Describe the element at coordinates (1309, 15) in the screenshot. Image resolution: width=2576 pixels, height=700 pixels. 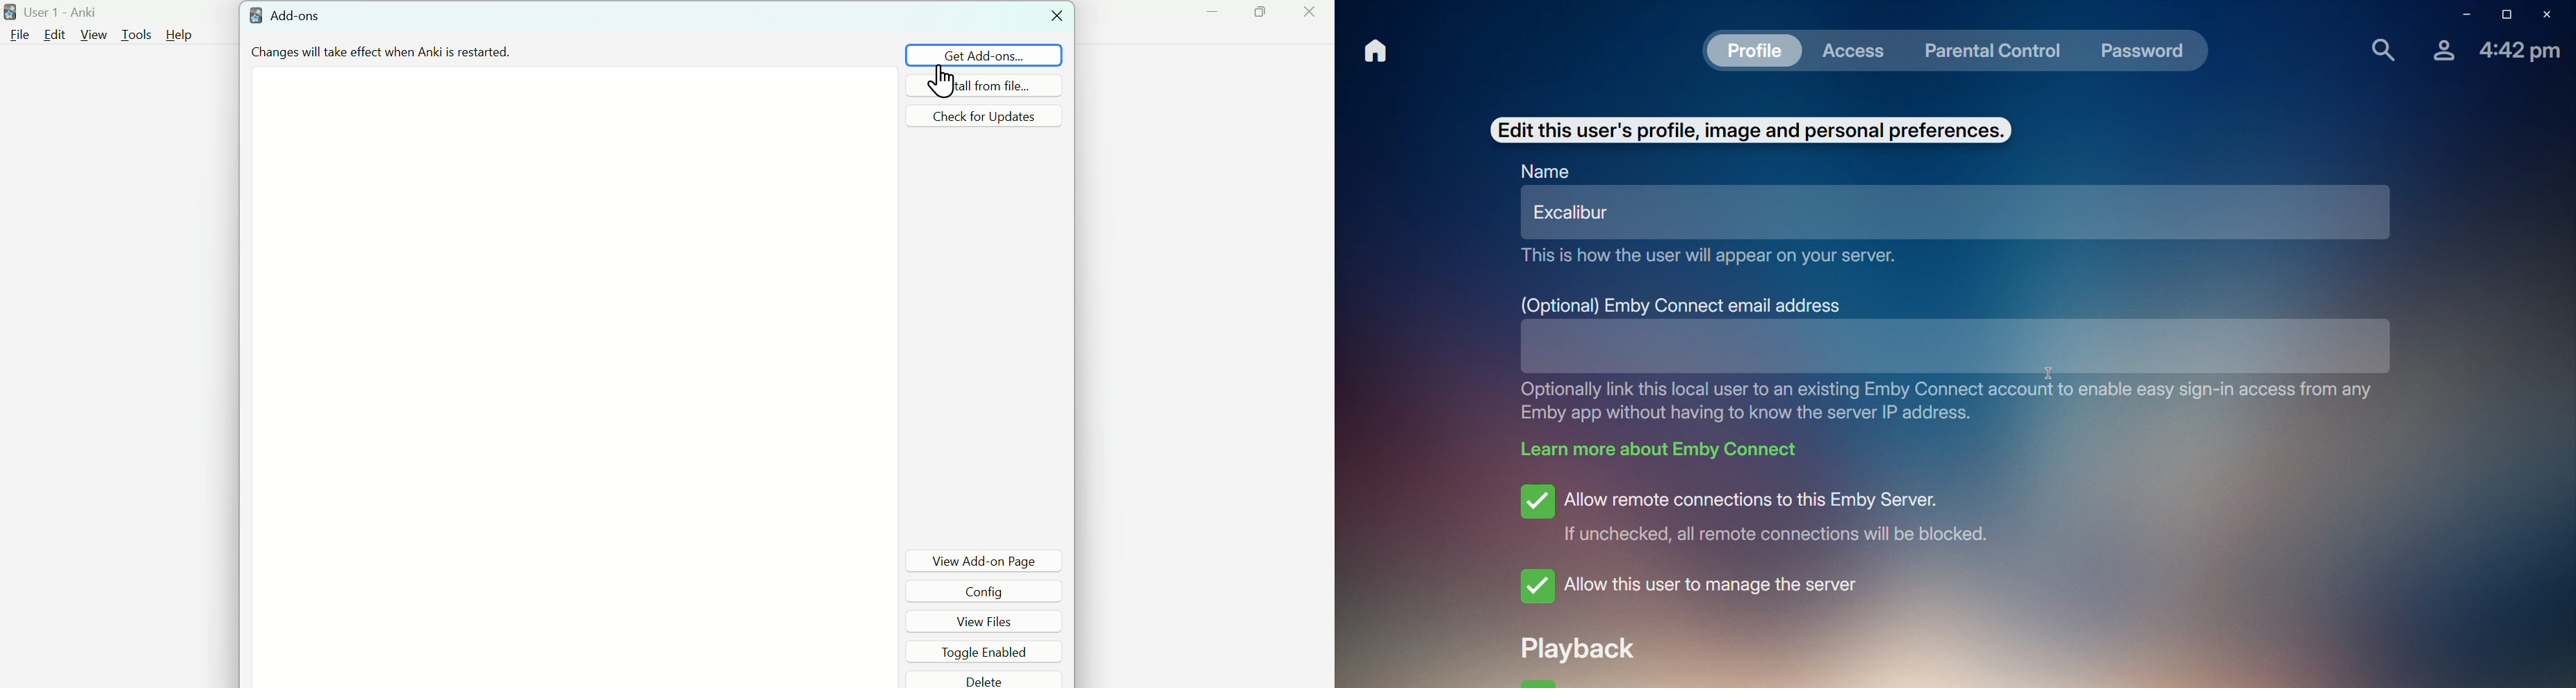
I see `Close` at that location.